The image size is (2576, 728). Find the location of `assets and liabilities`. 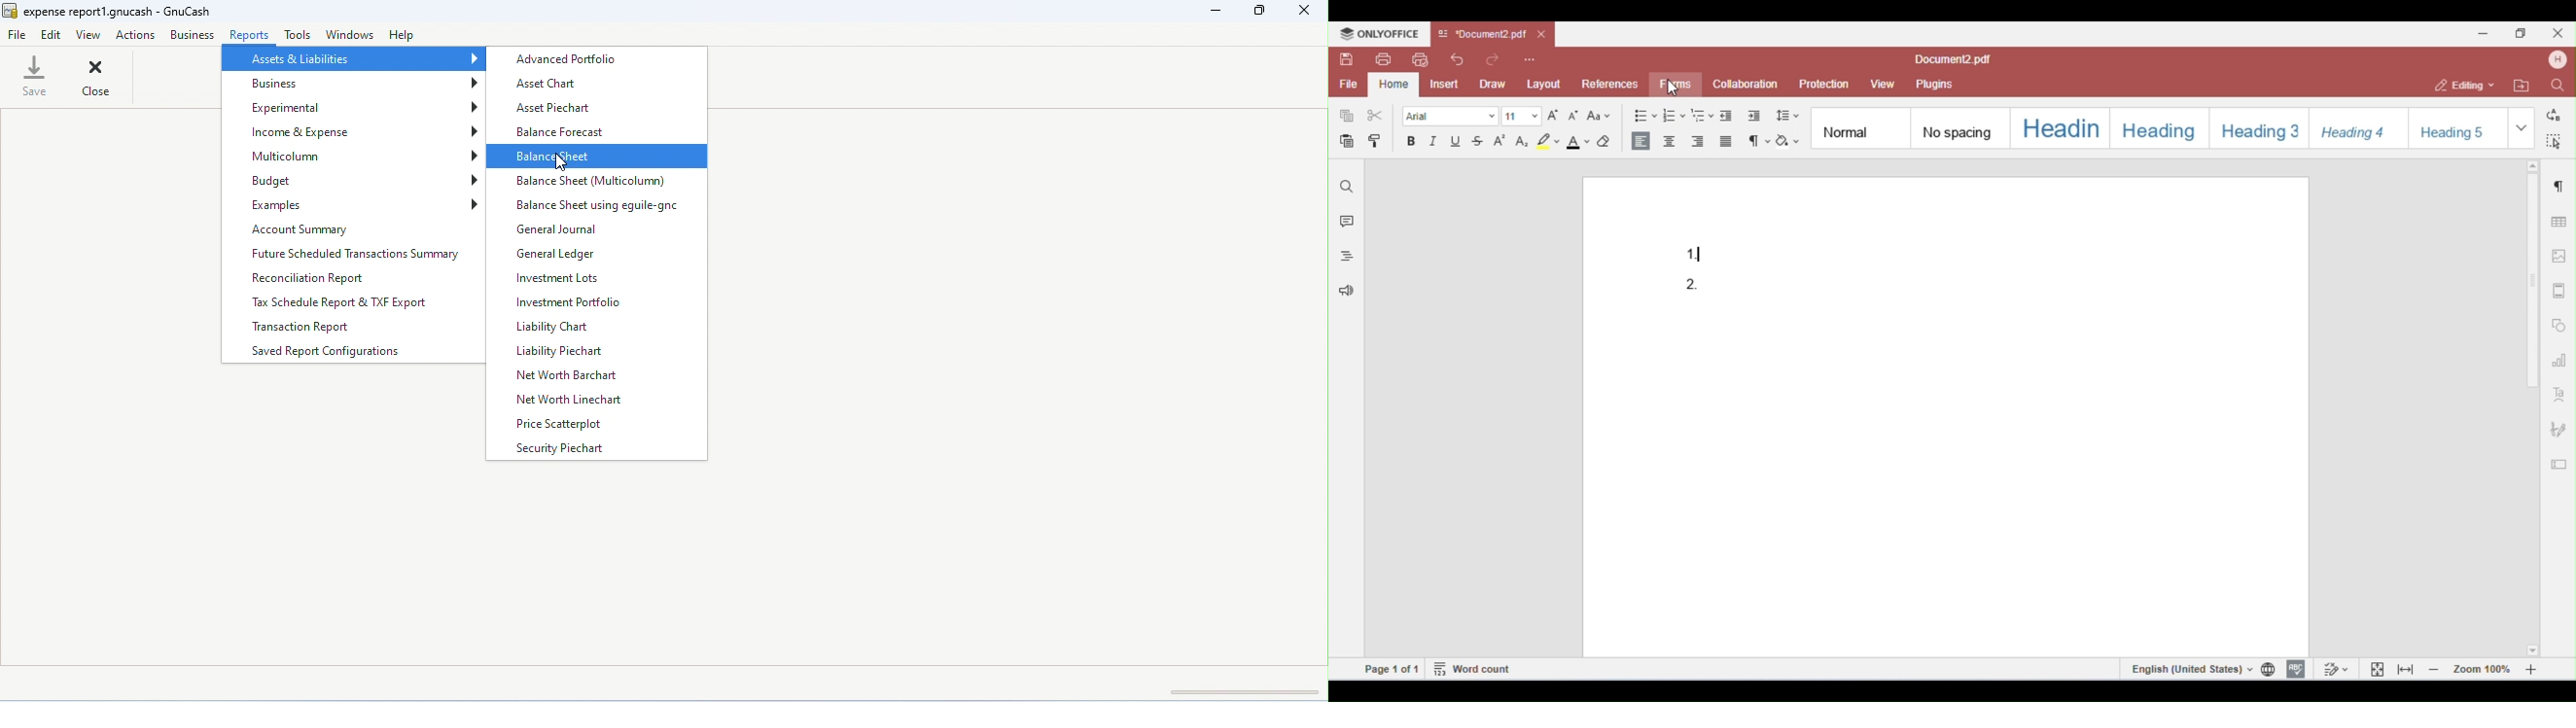

assets and liabilities is located at coordinates (355, 59).